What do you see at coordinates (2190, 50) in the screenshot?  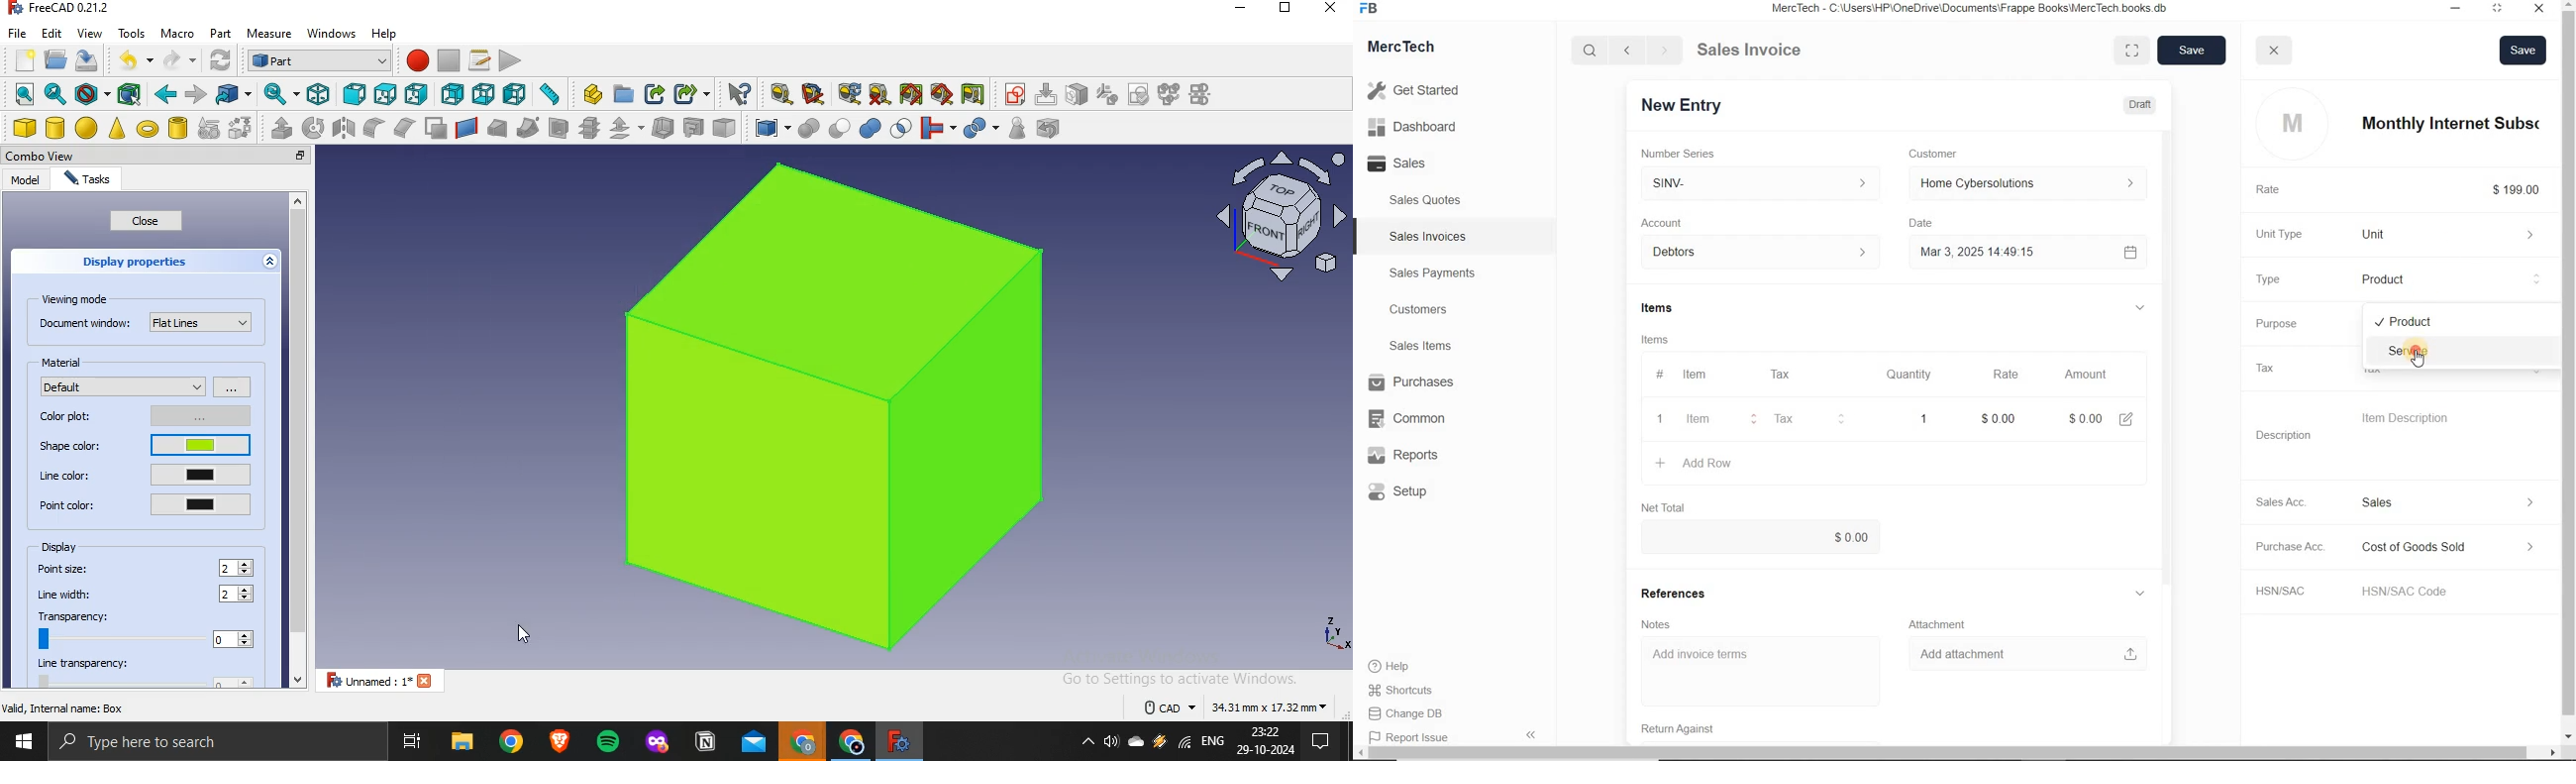 I see `save` at bounding box center [2190, 50].